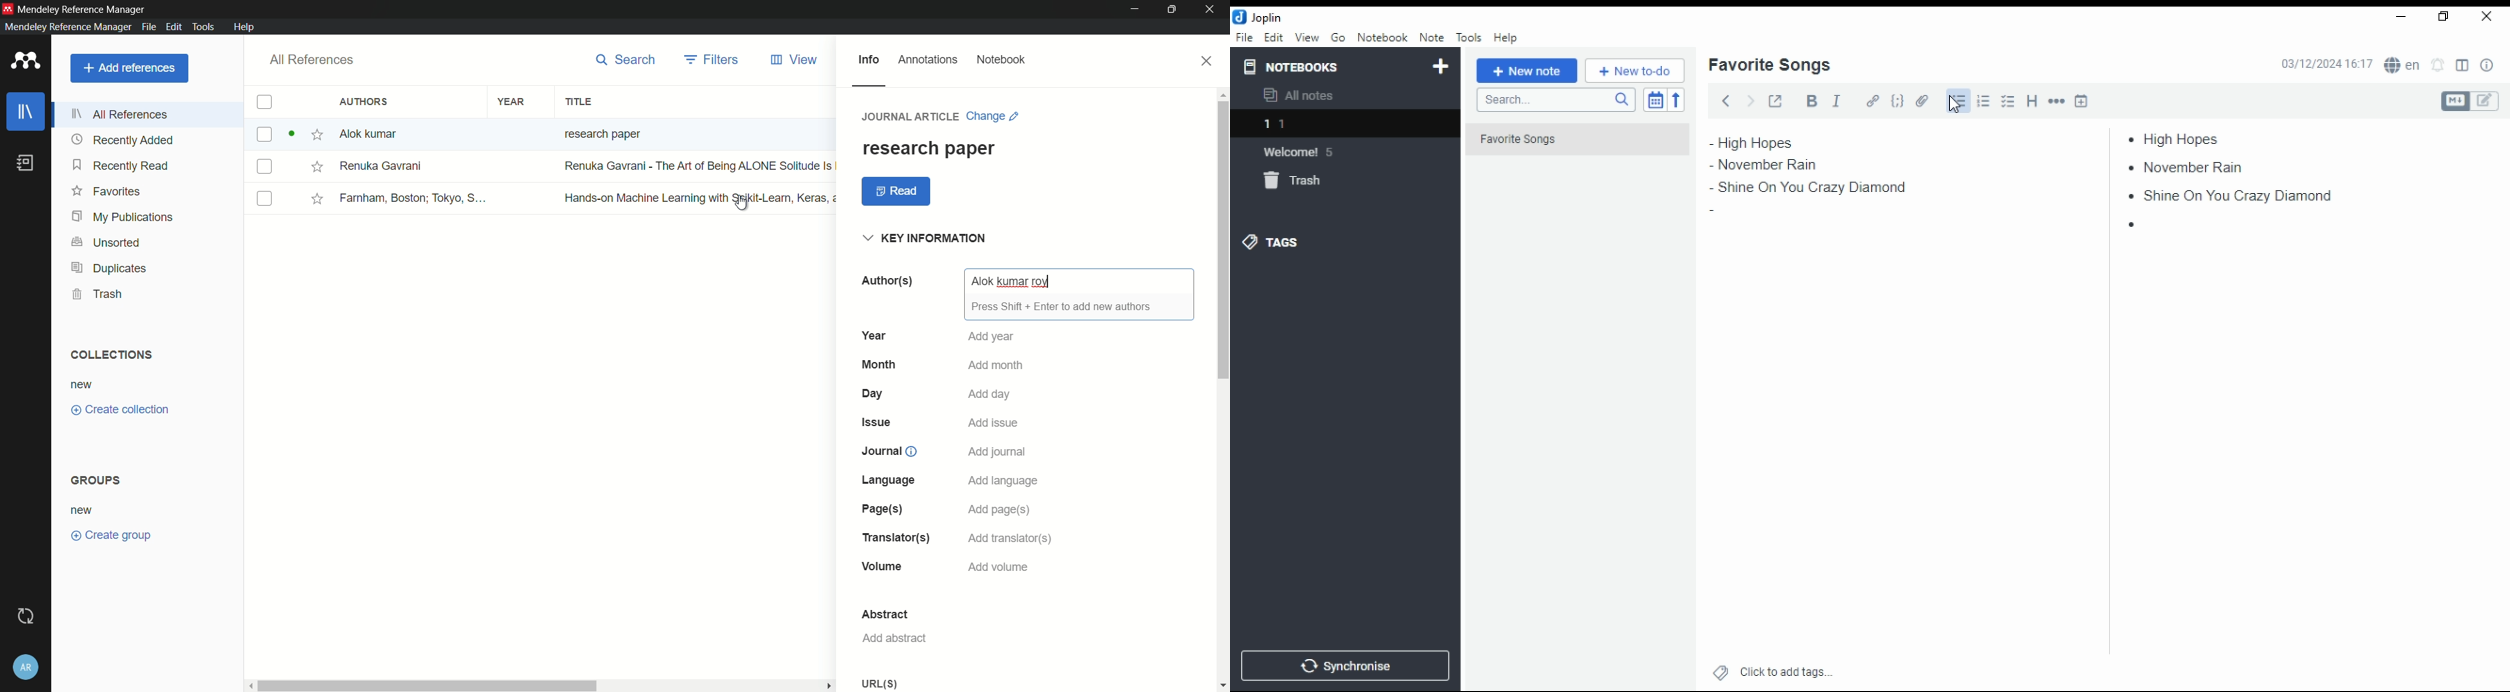 This screenshot has width=2520, height=700. I want to click on tags, so click(1271, 241).